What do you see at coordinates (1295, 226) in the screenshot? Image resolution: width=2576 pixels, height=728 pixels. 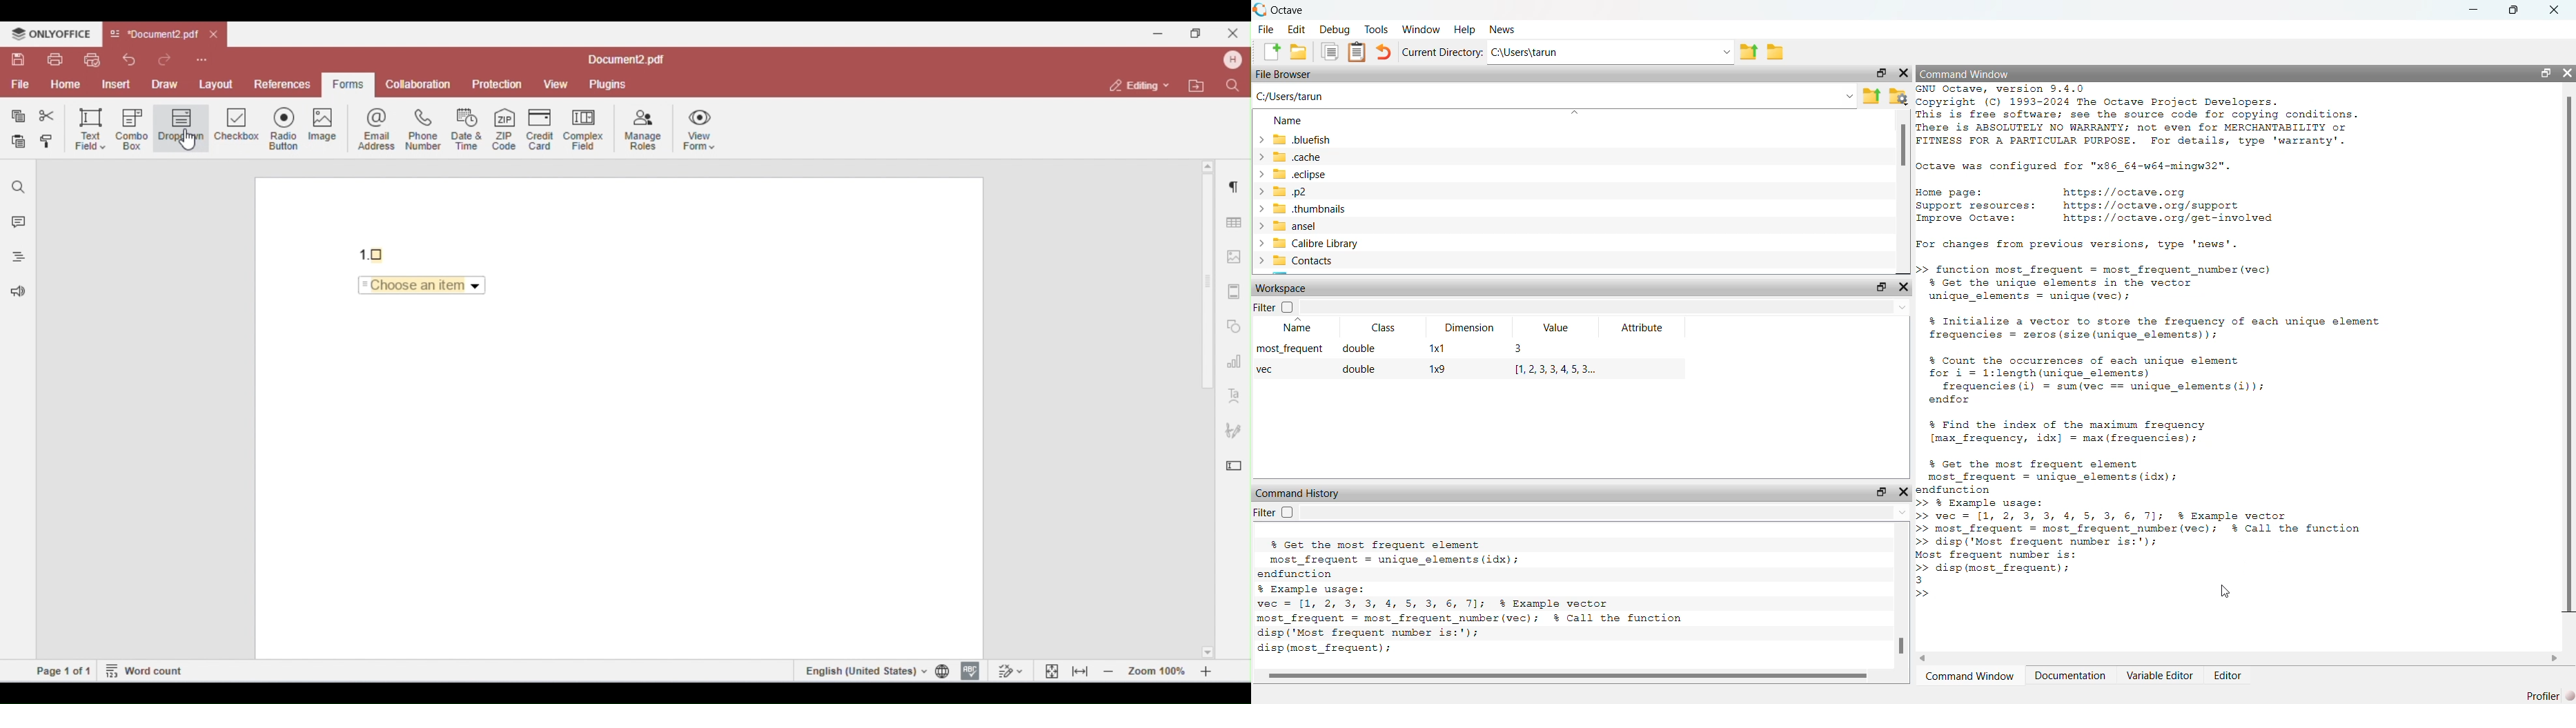 I see `ansel` at bounding box center [1295, 226].